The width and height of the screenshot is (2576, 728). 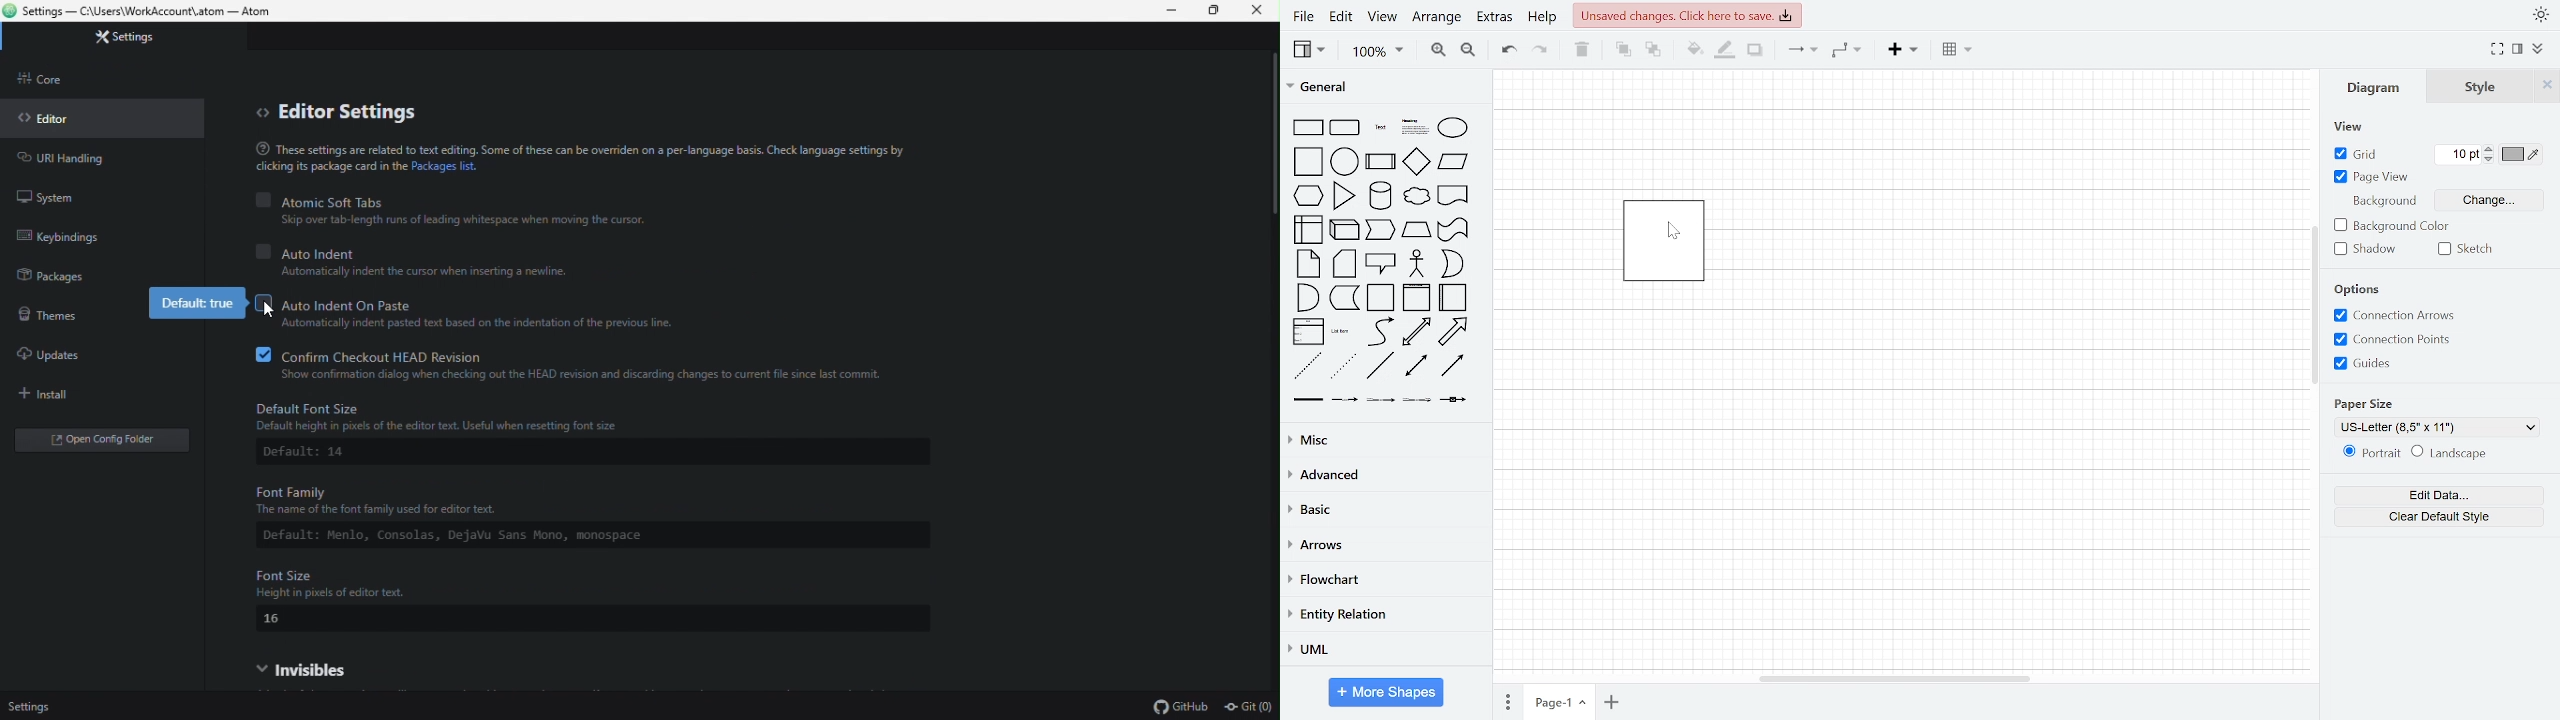 I want to click on appearance, so click(x=2538, y=16).